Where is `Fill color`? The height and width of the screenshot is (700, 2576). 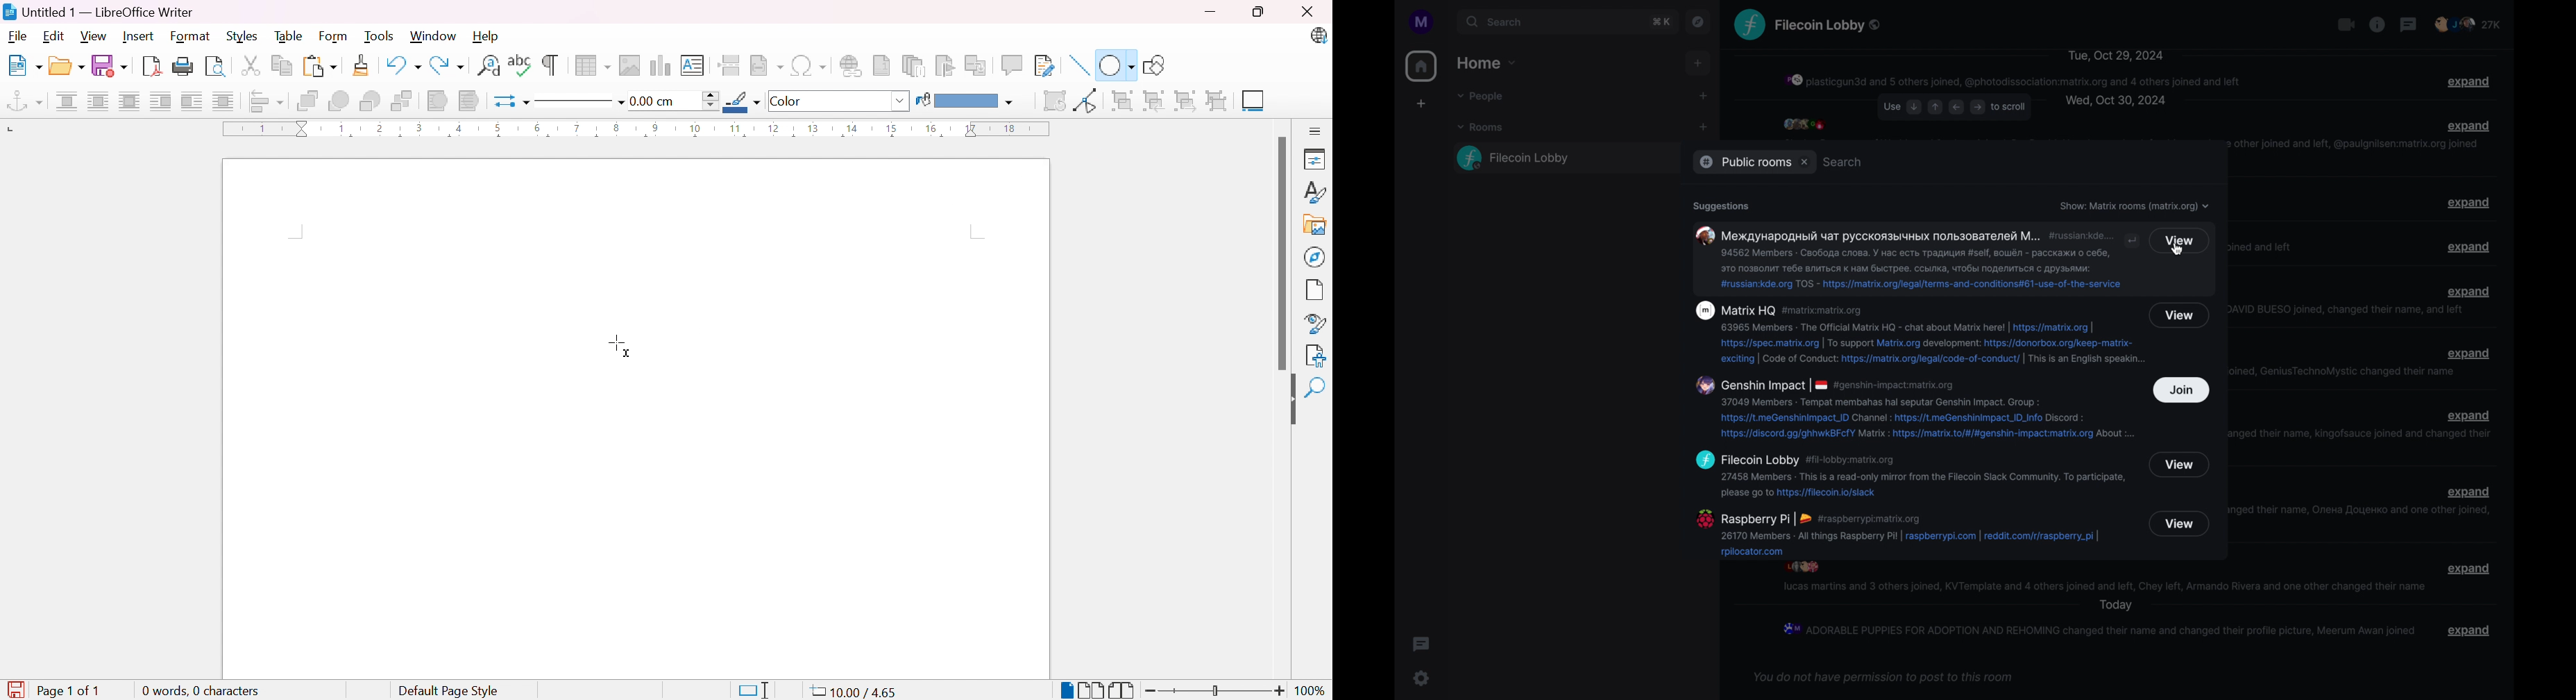 Fill color is located at coordinates (965, 102).